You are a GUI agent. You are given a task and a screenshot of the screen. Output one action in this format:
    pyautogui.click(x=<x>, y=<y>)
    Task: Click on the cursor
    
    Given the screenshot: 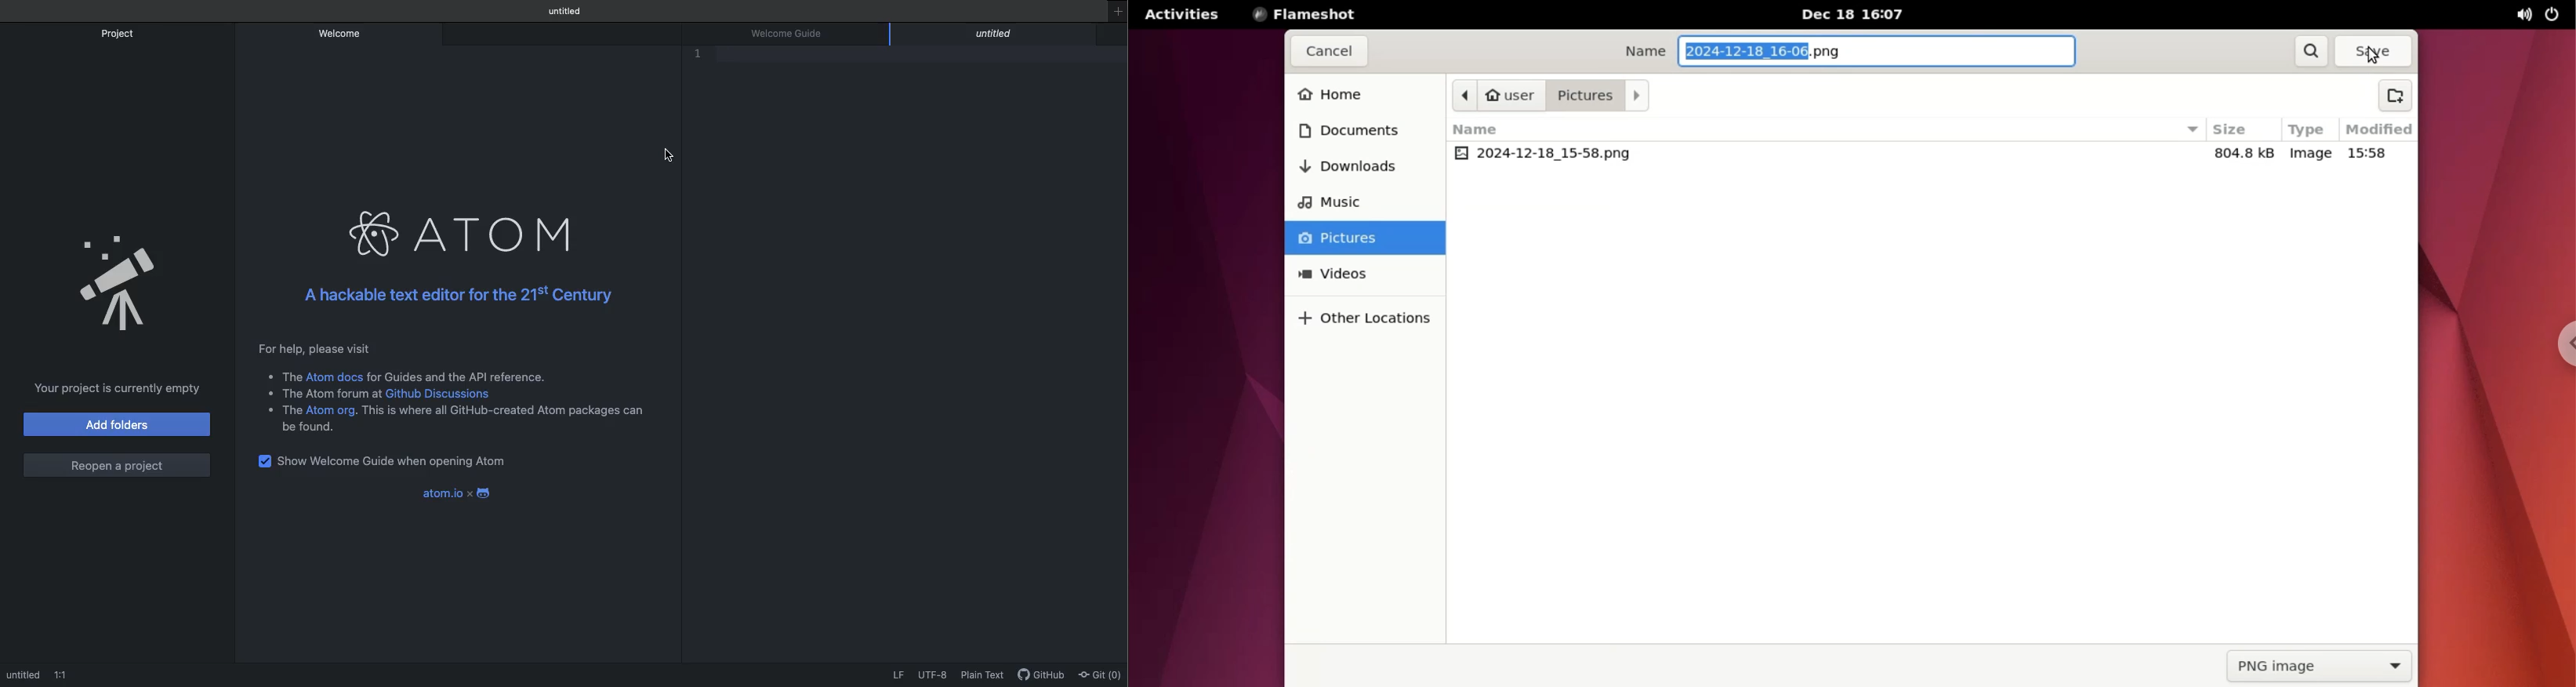 What is the action you would take?
    pyautogui.click(x=2373, y=57)
    